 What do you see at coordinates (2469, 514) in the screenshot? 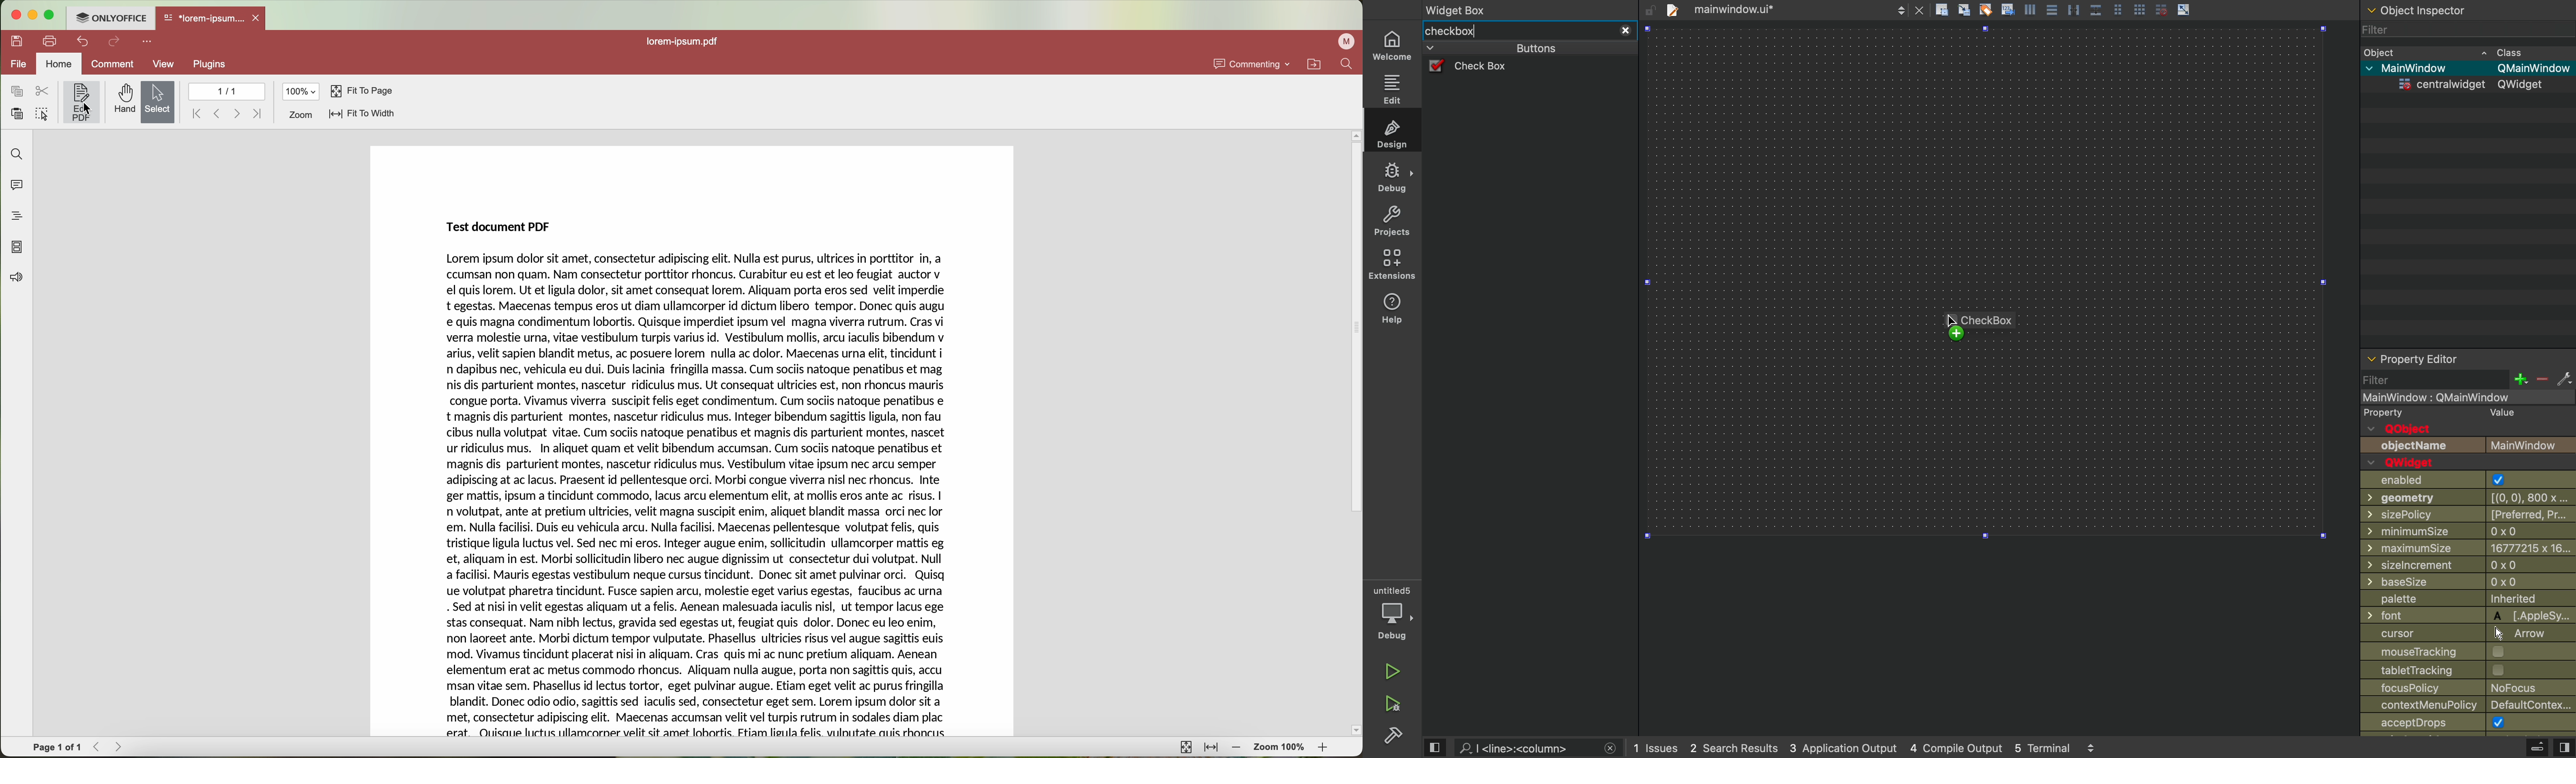
I see `size policy` at bounding box center [2469, 514].